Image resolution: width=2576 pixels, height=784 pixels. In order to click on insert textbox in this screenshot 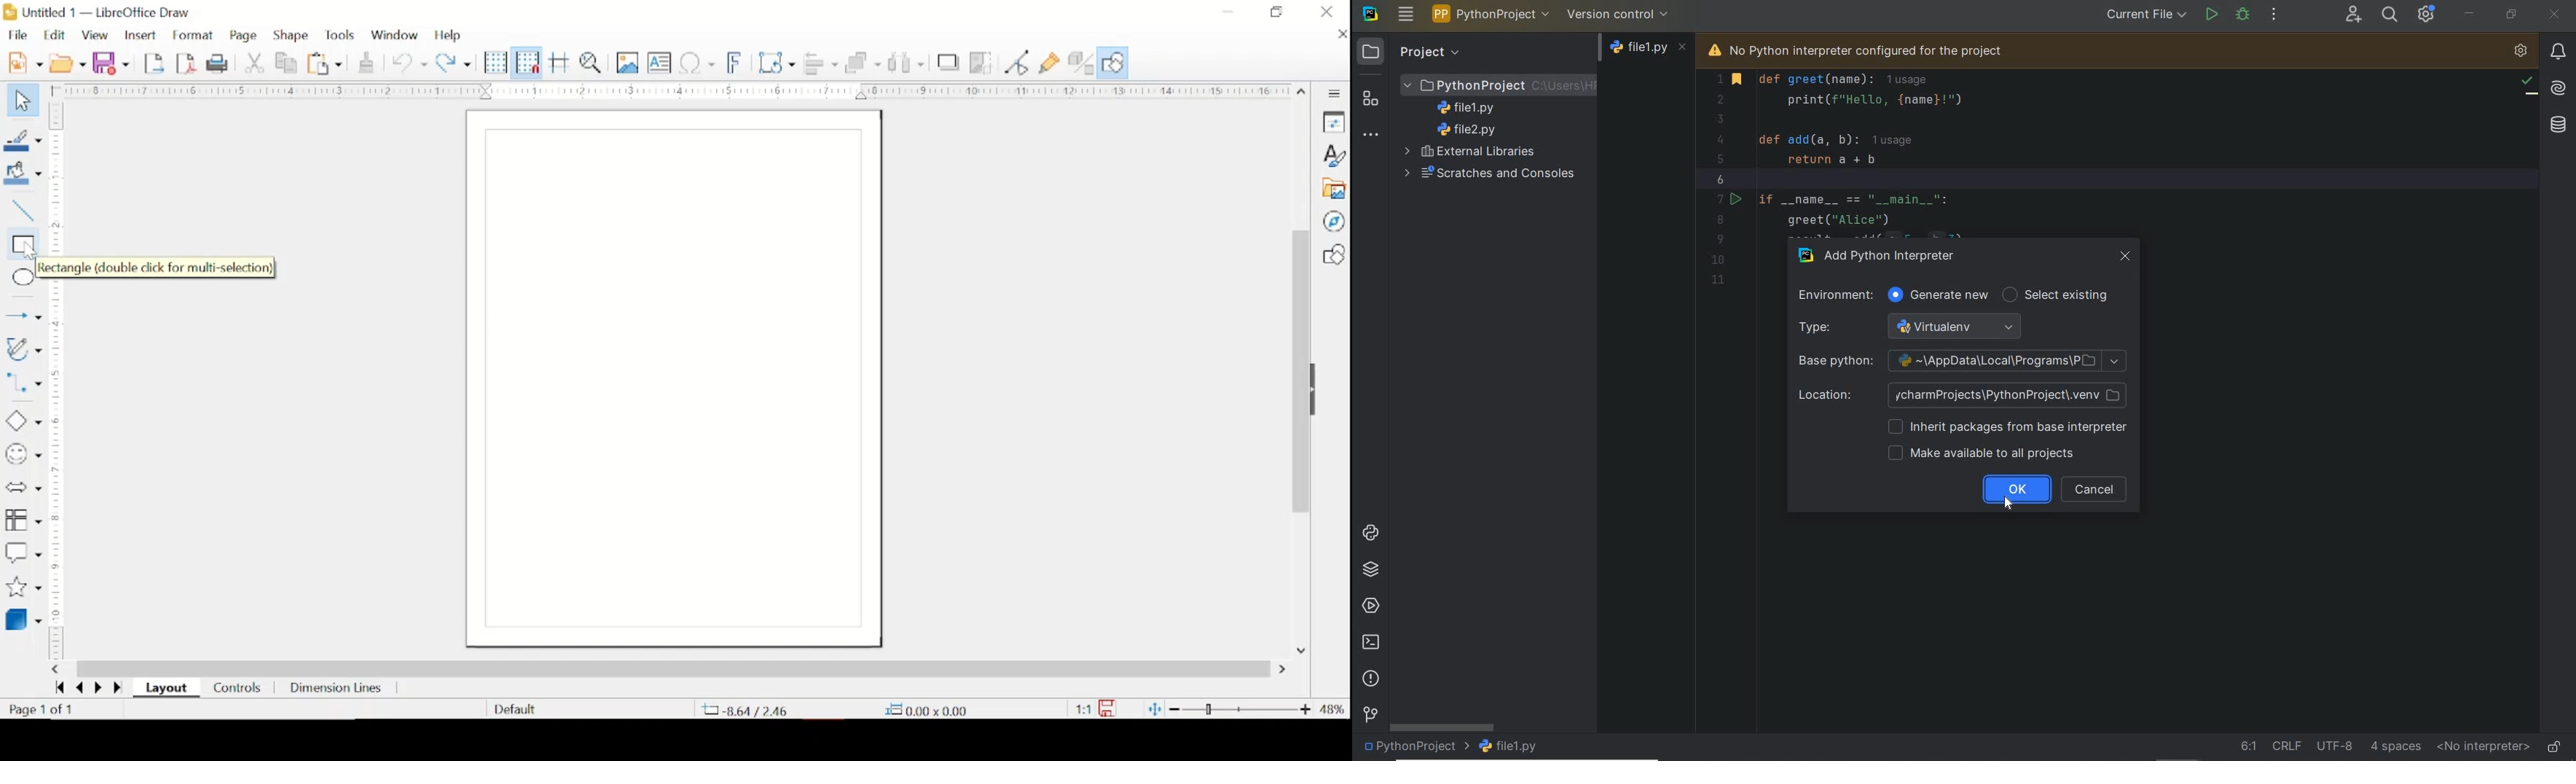, I will do `click(659, 63)`.